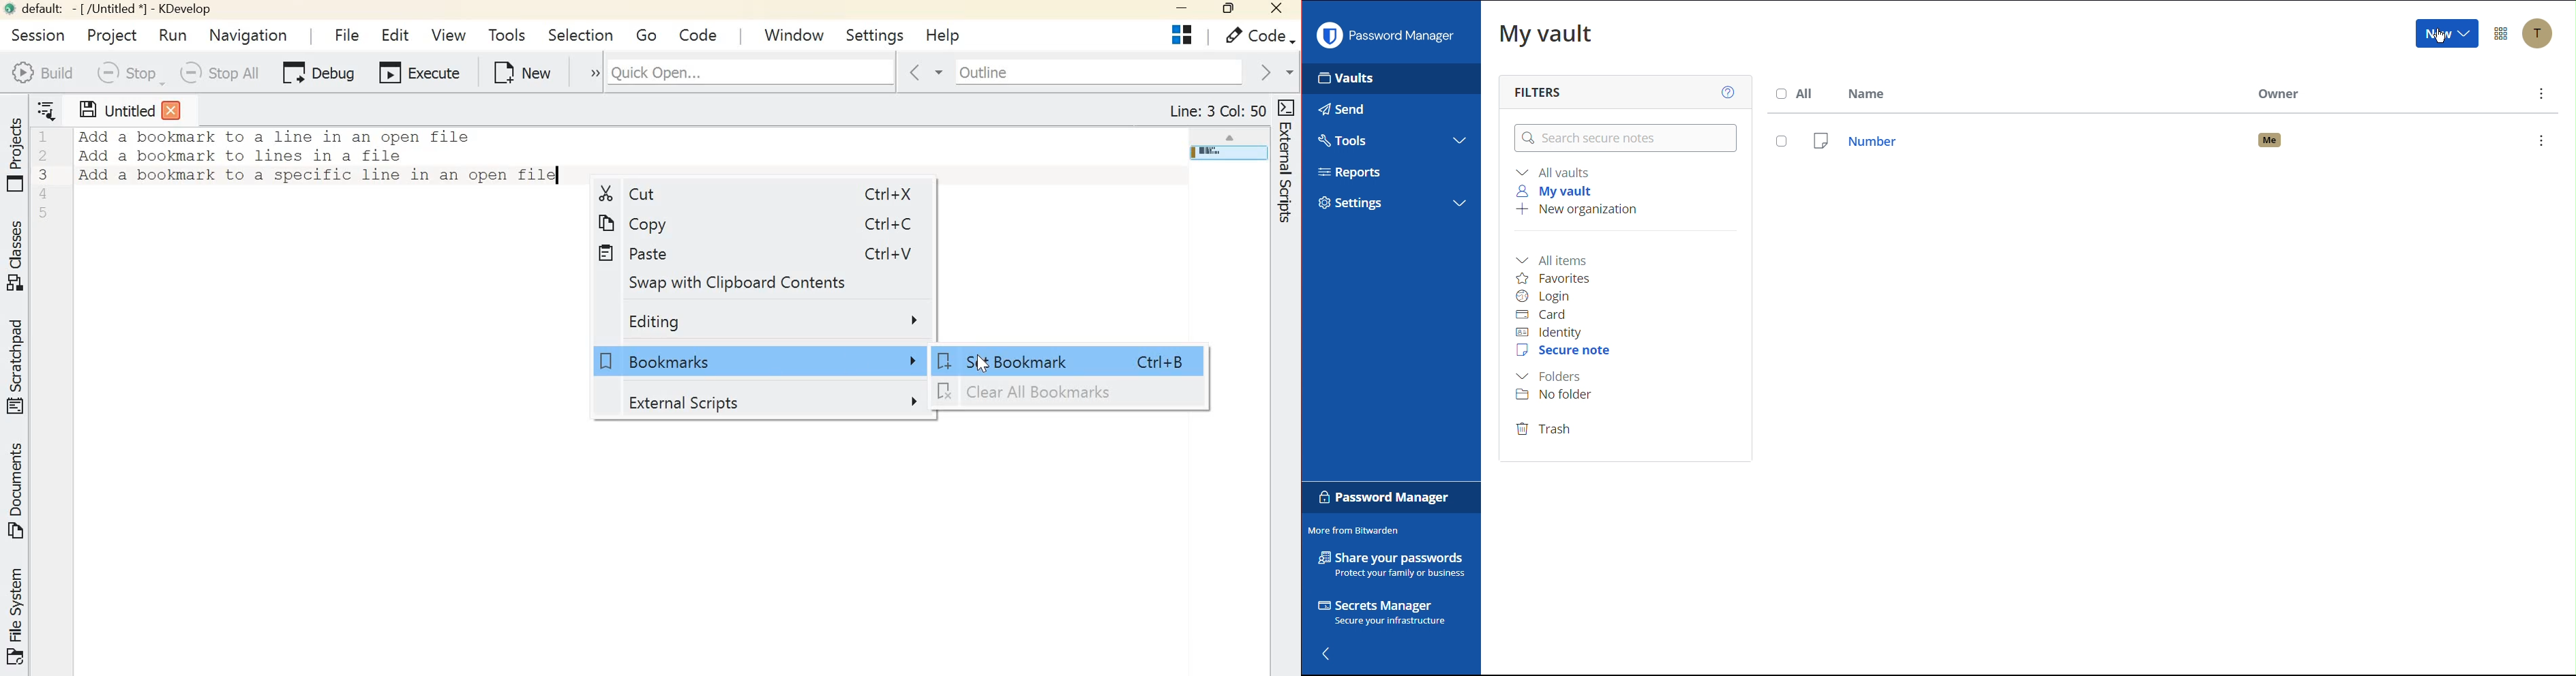 The image size is (2576, 700). What do you see at coordinates (944, 35) in the screenshot?
I see `Help` at bounding box center [944, 35].